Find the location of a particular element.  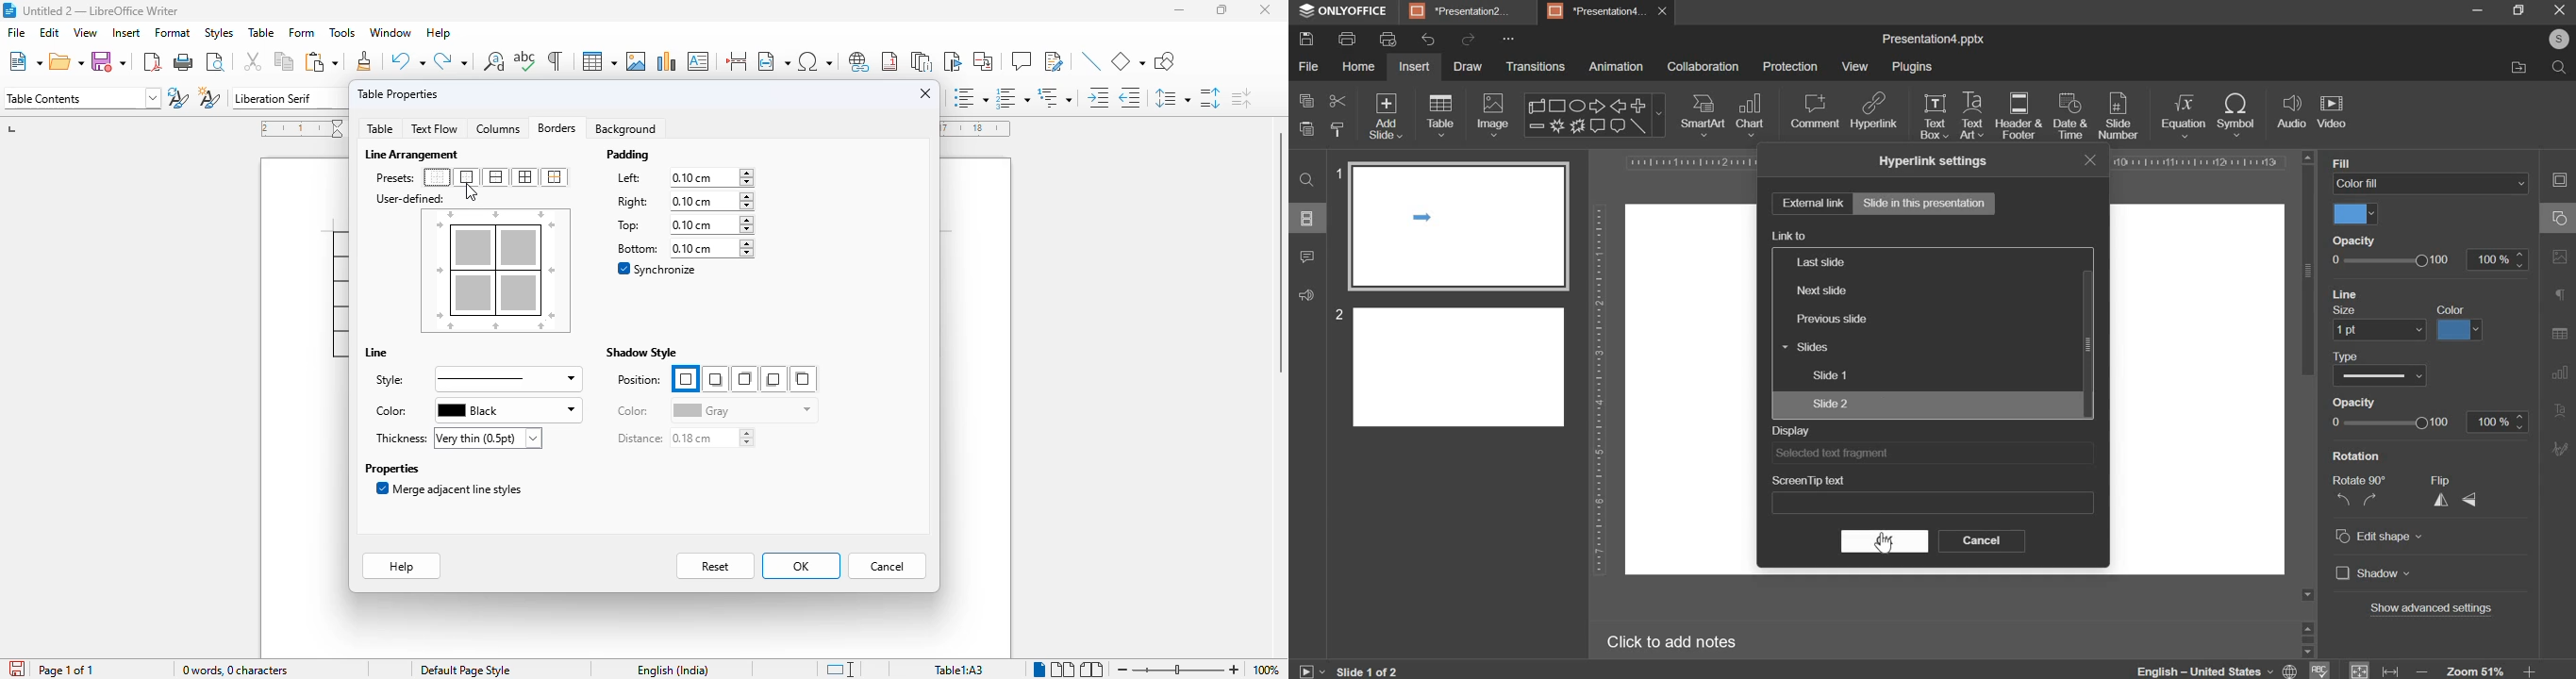

increase paragraph spacing is located at coordinates (1209, 98).